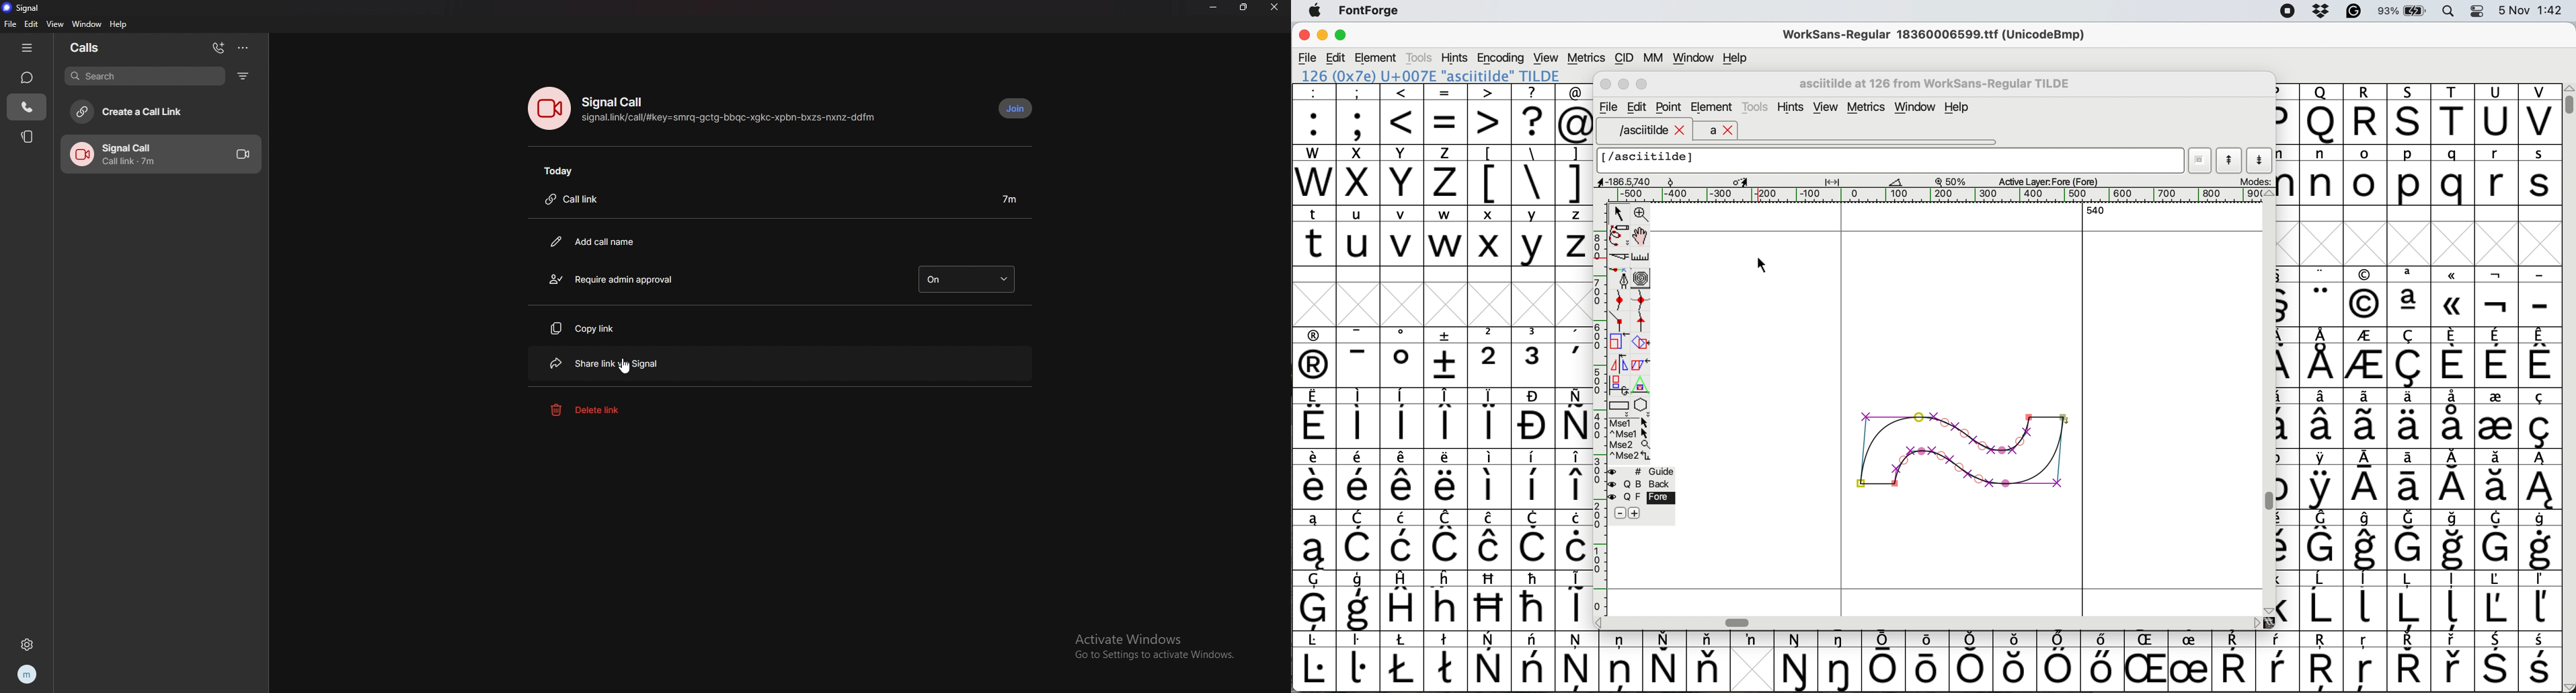  Describe the element at coordinates (2254, 181) in the screenshot. I see `modes` at that location.